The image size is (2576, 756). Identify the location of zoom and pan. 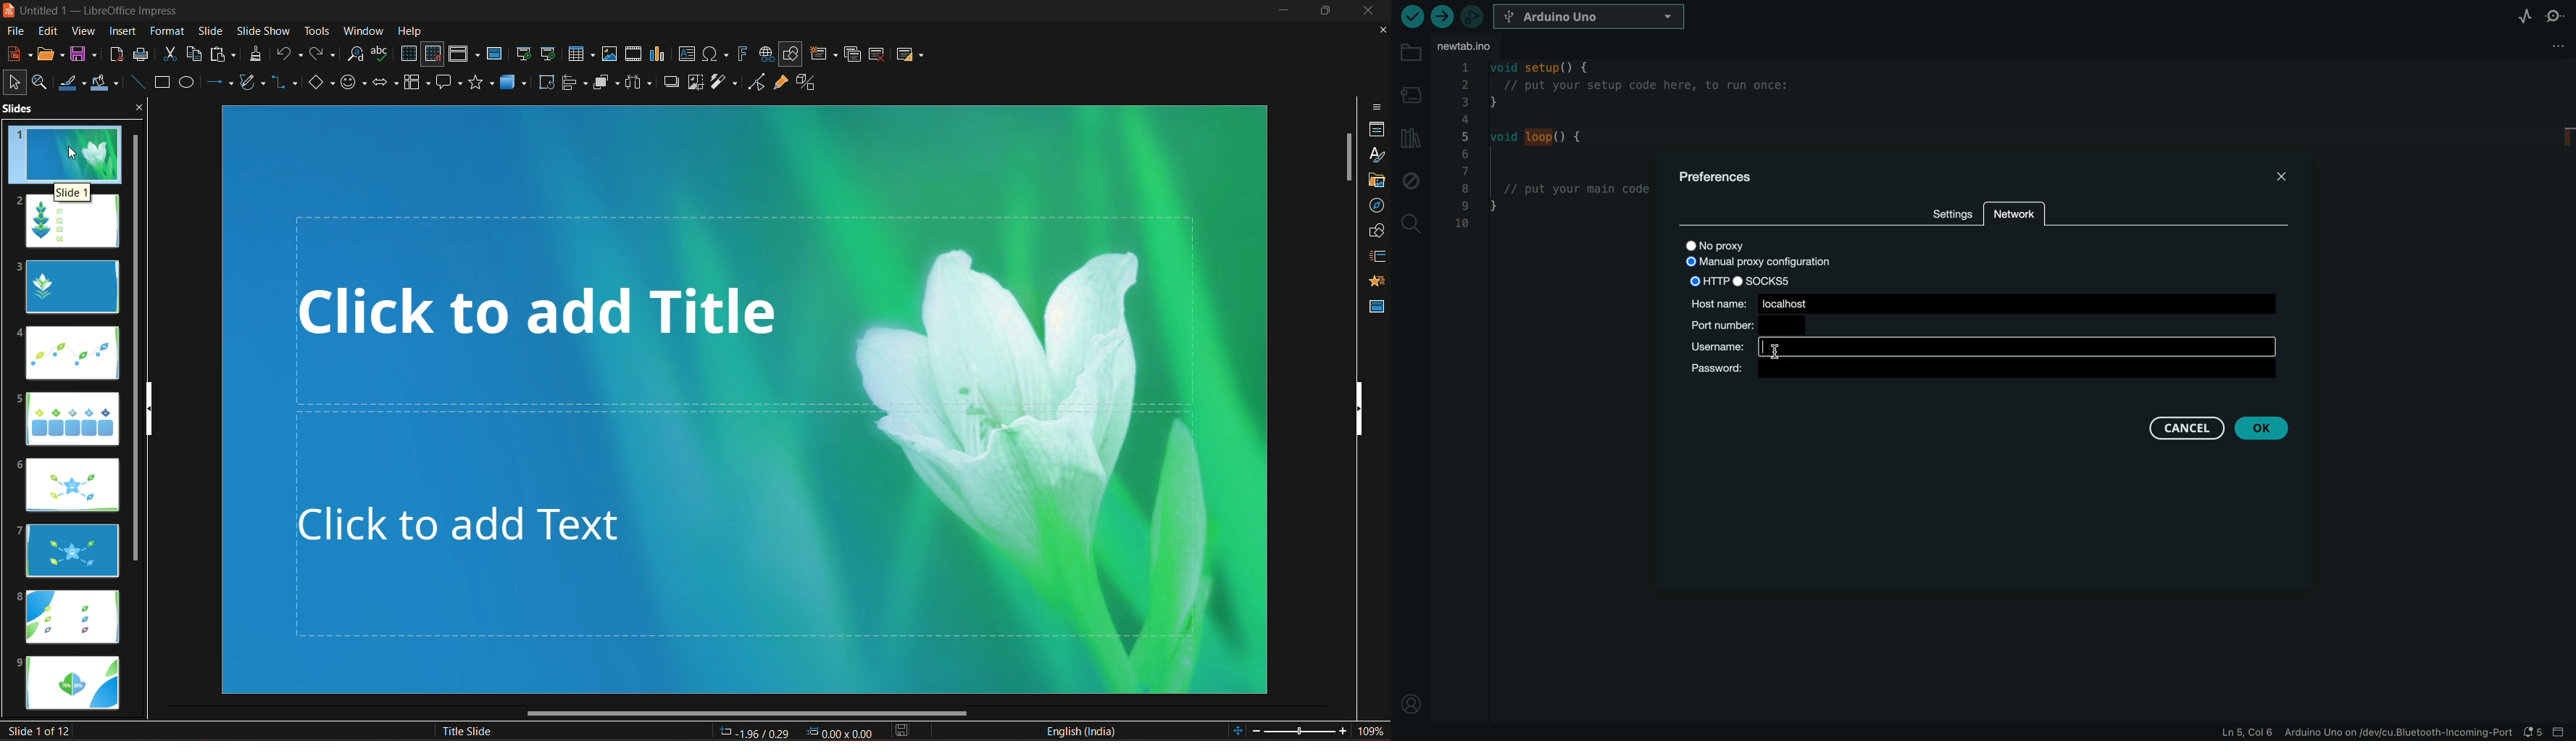
(41, 81).